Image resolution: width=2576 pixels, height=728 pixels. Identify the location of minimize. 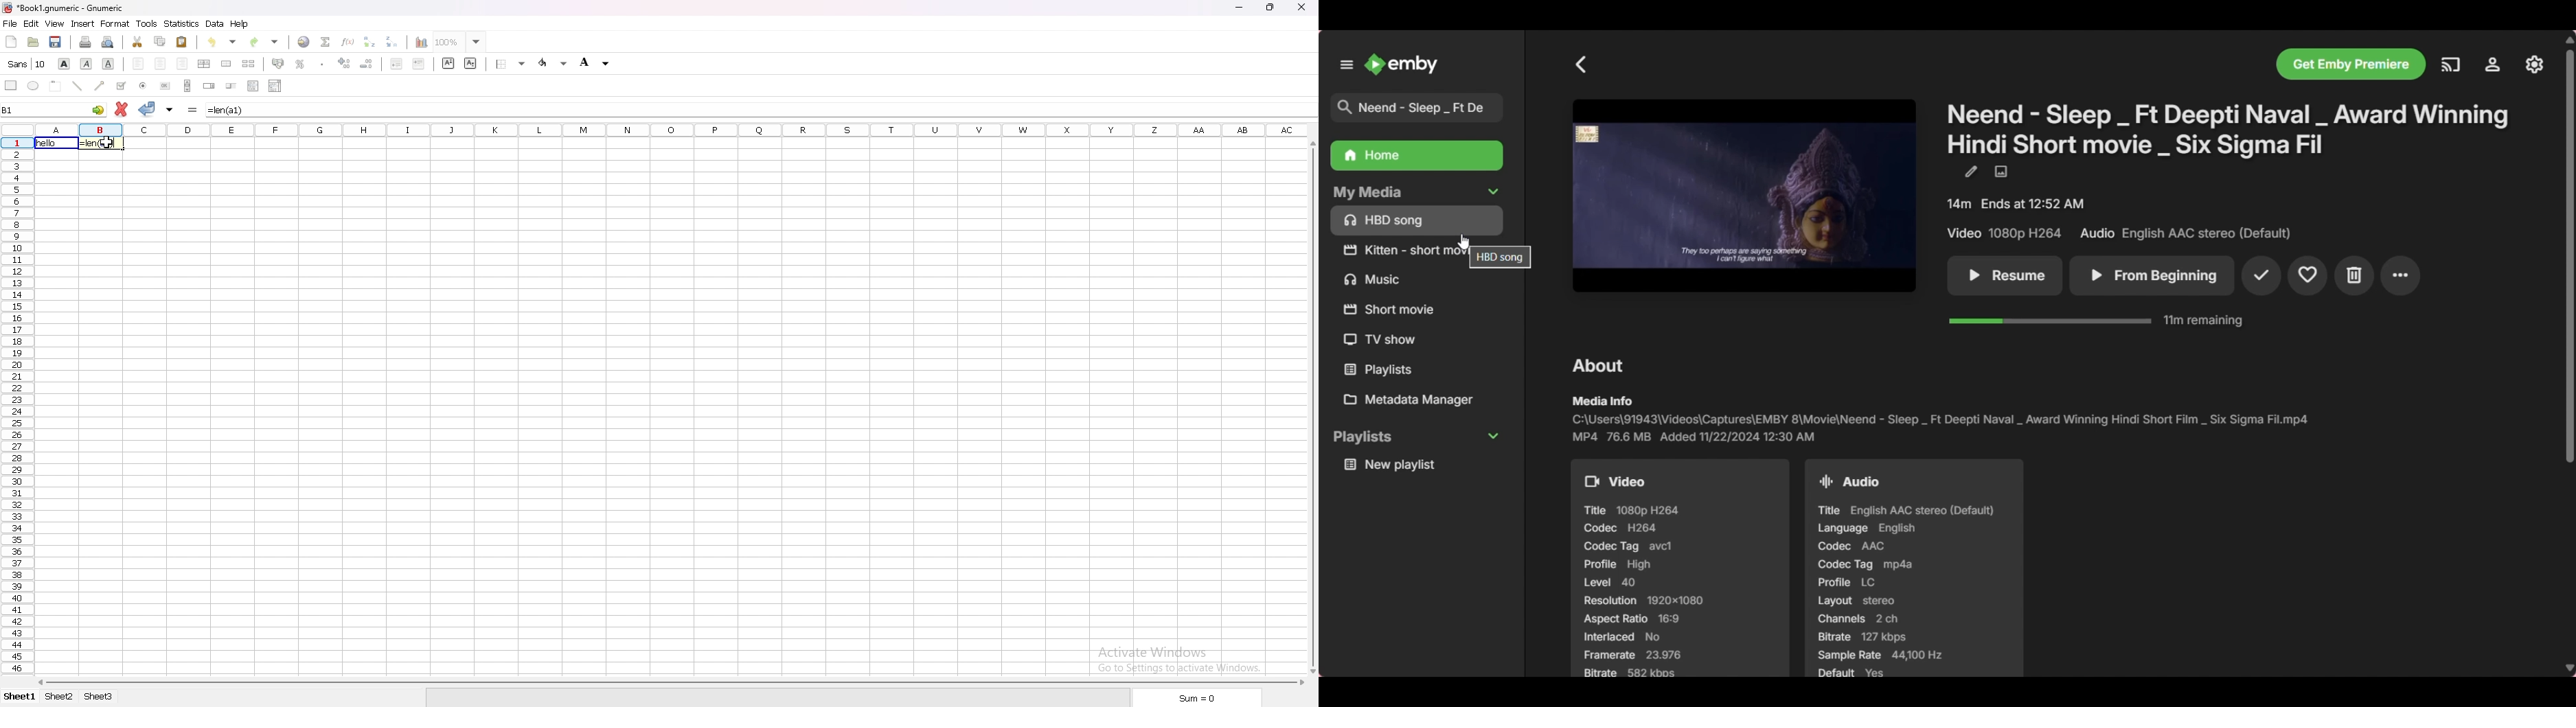
(1238, 8).